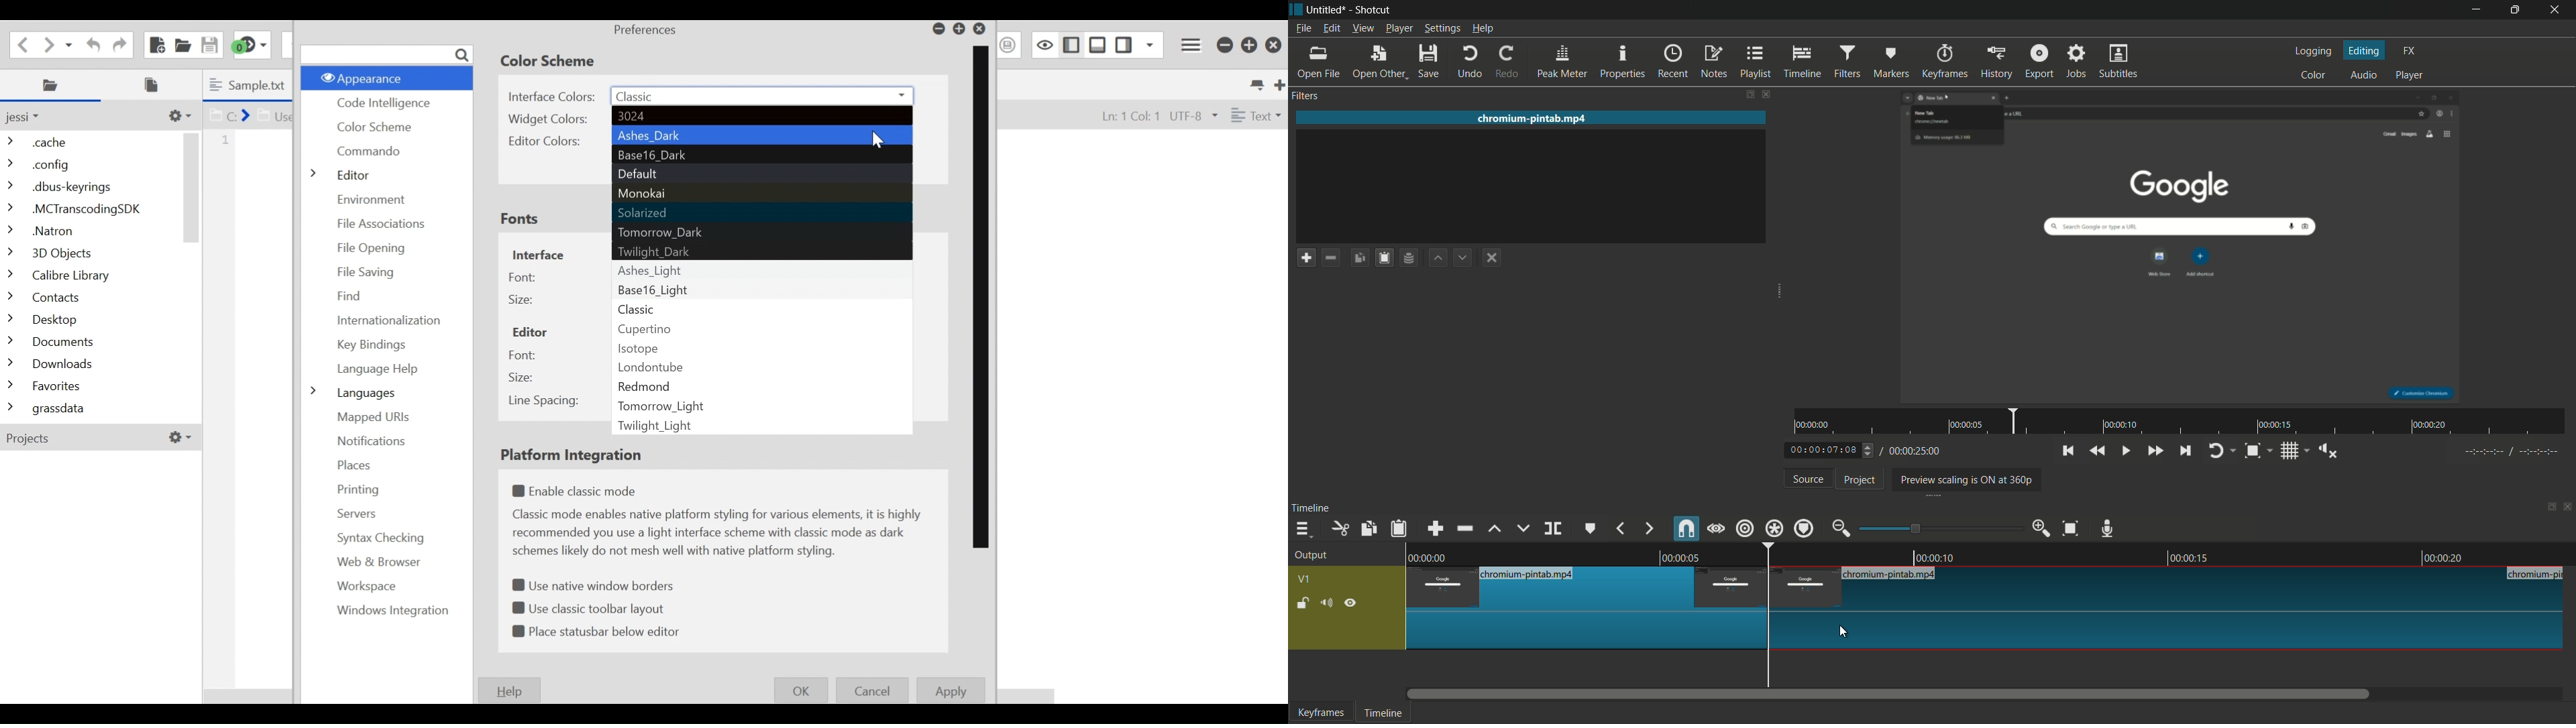 The height and width of the screenshot is (728, 2576). I want to click on cupertino, so click(759, 327).